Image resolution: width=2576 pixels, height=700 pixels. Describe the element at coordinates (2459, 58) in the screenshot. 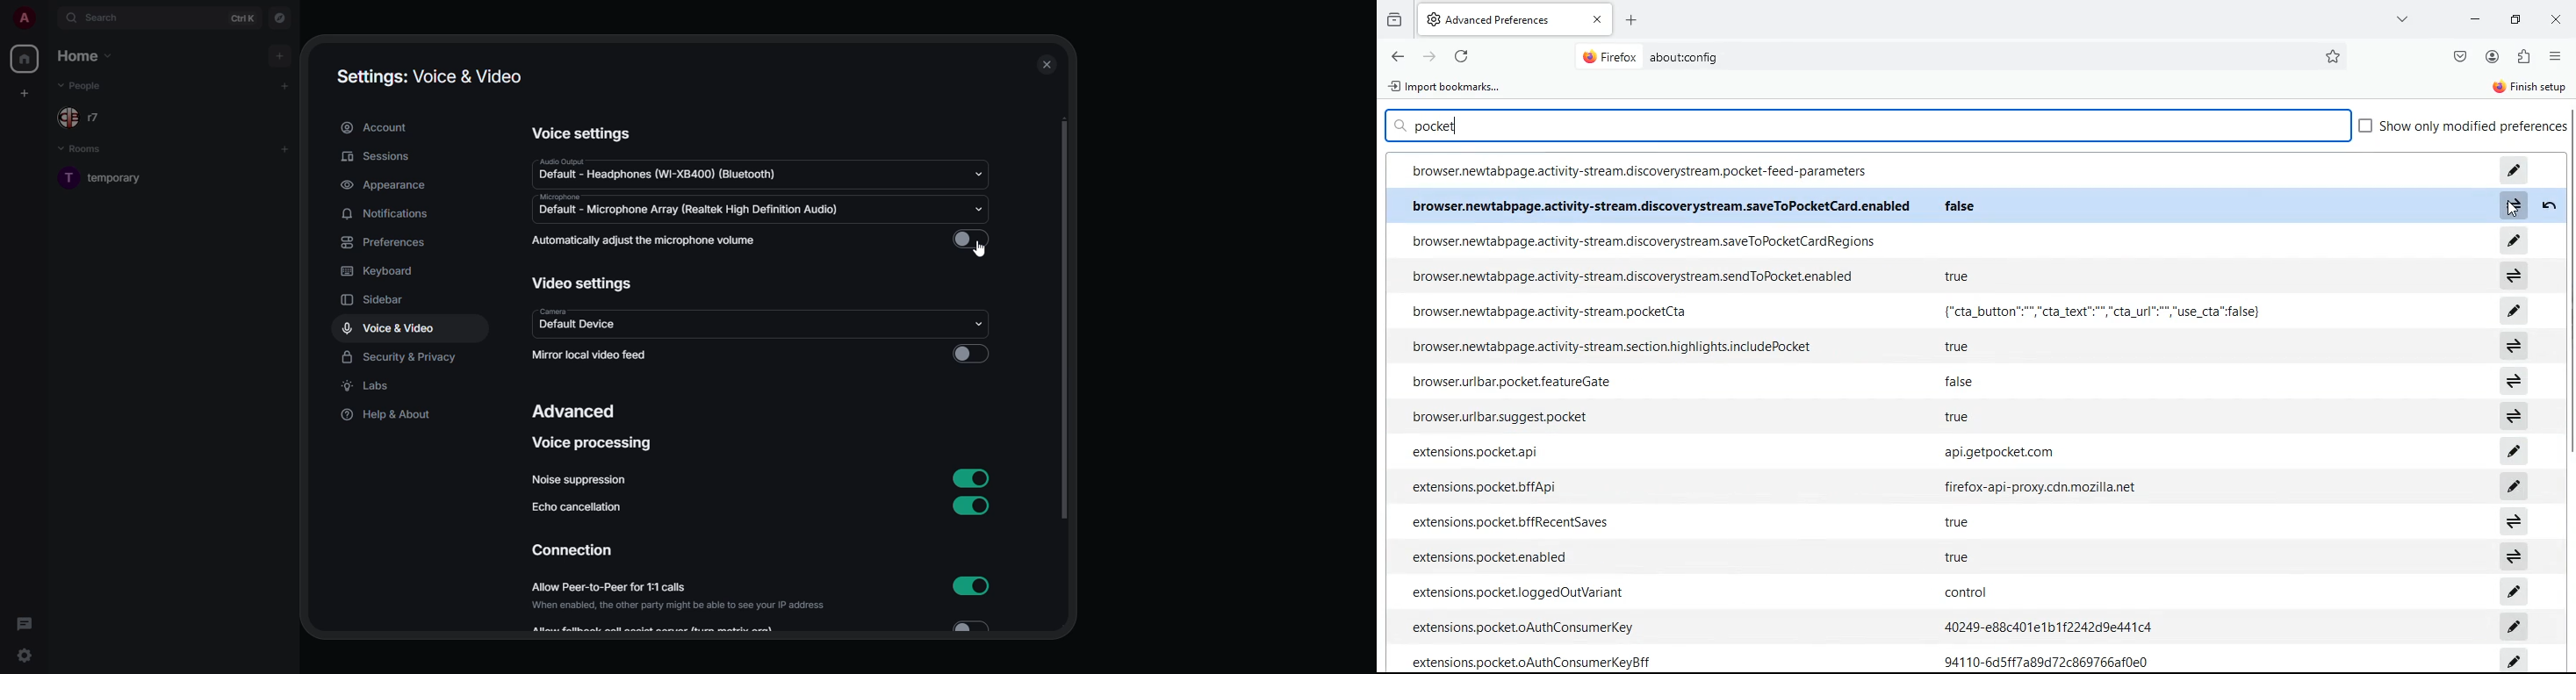

I see `save pocket` at that location.